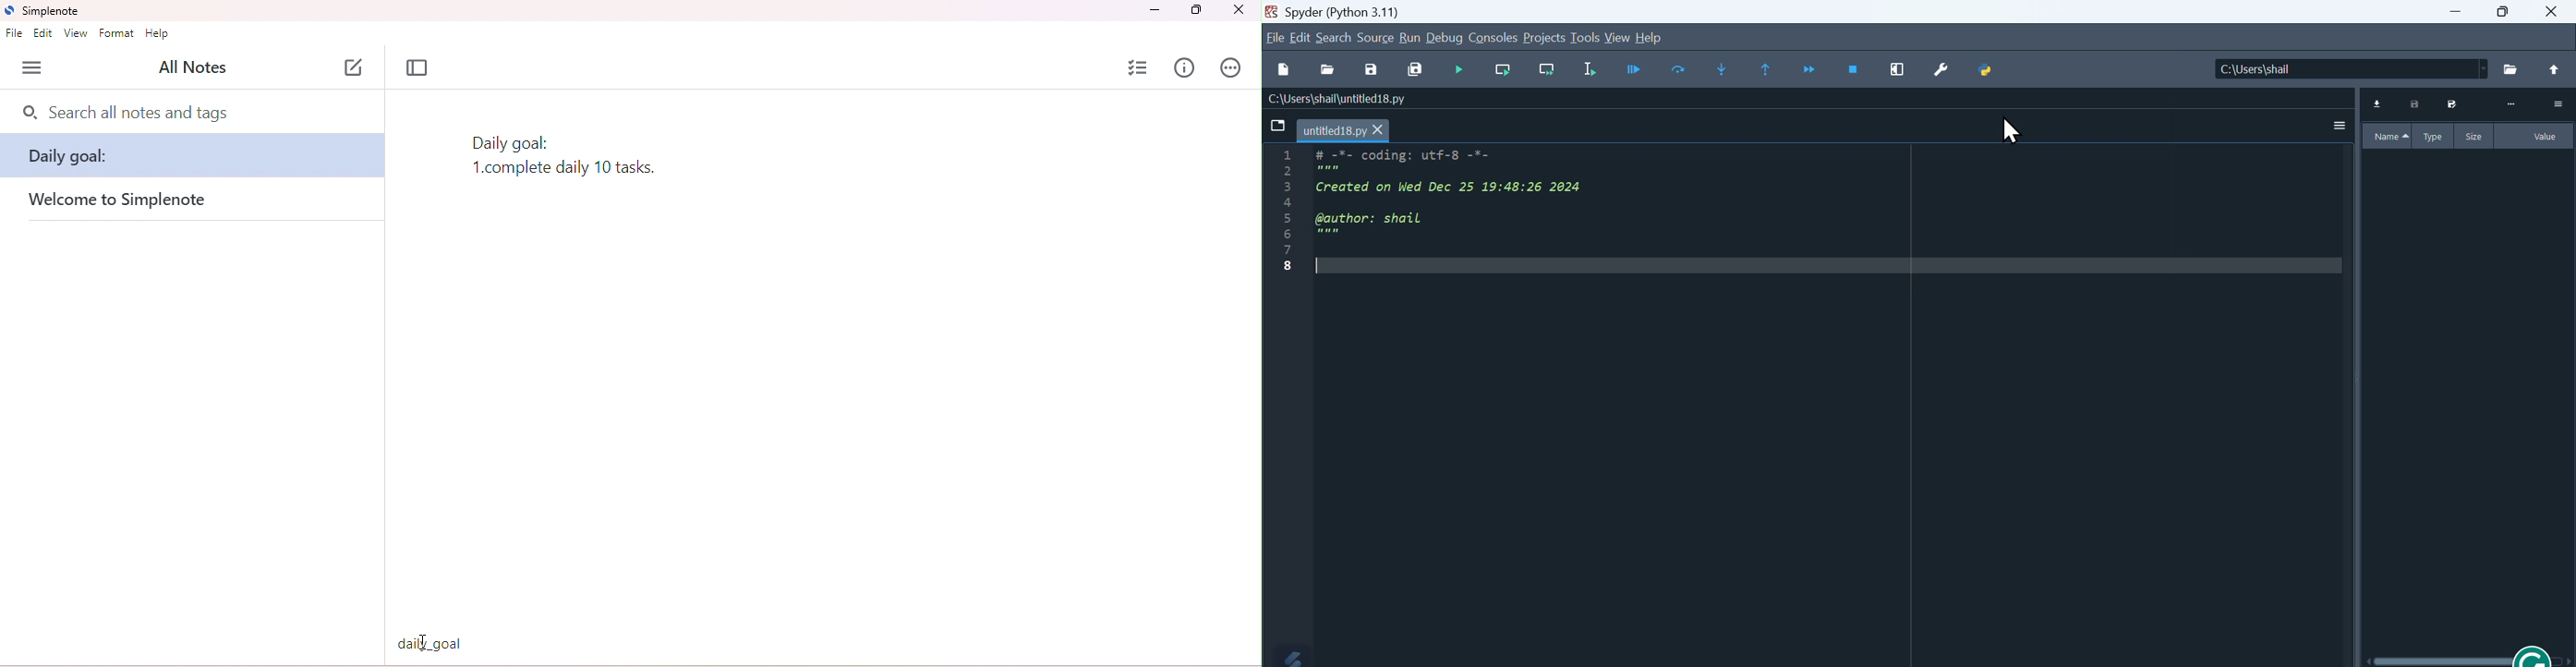 The width and height of the screenshot is (2576, 672). What do you see at coordinates (429, 643) in the screenshot?
I see `daily goal tag typed` at bounding box center [429, 643].